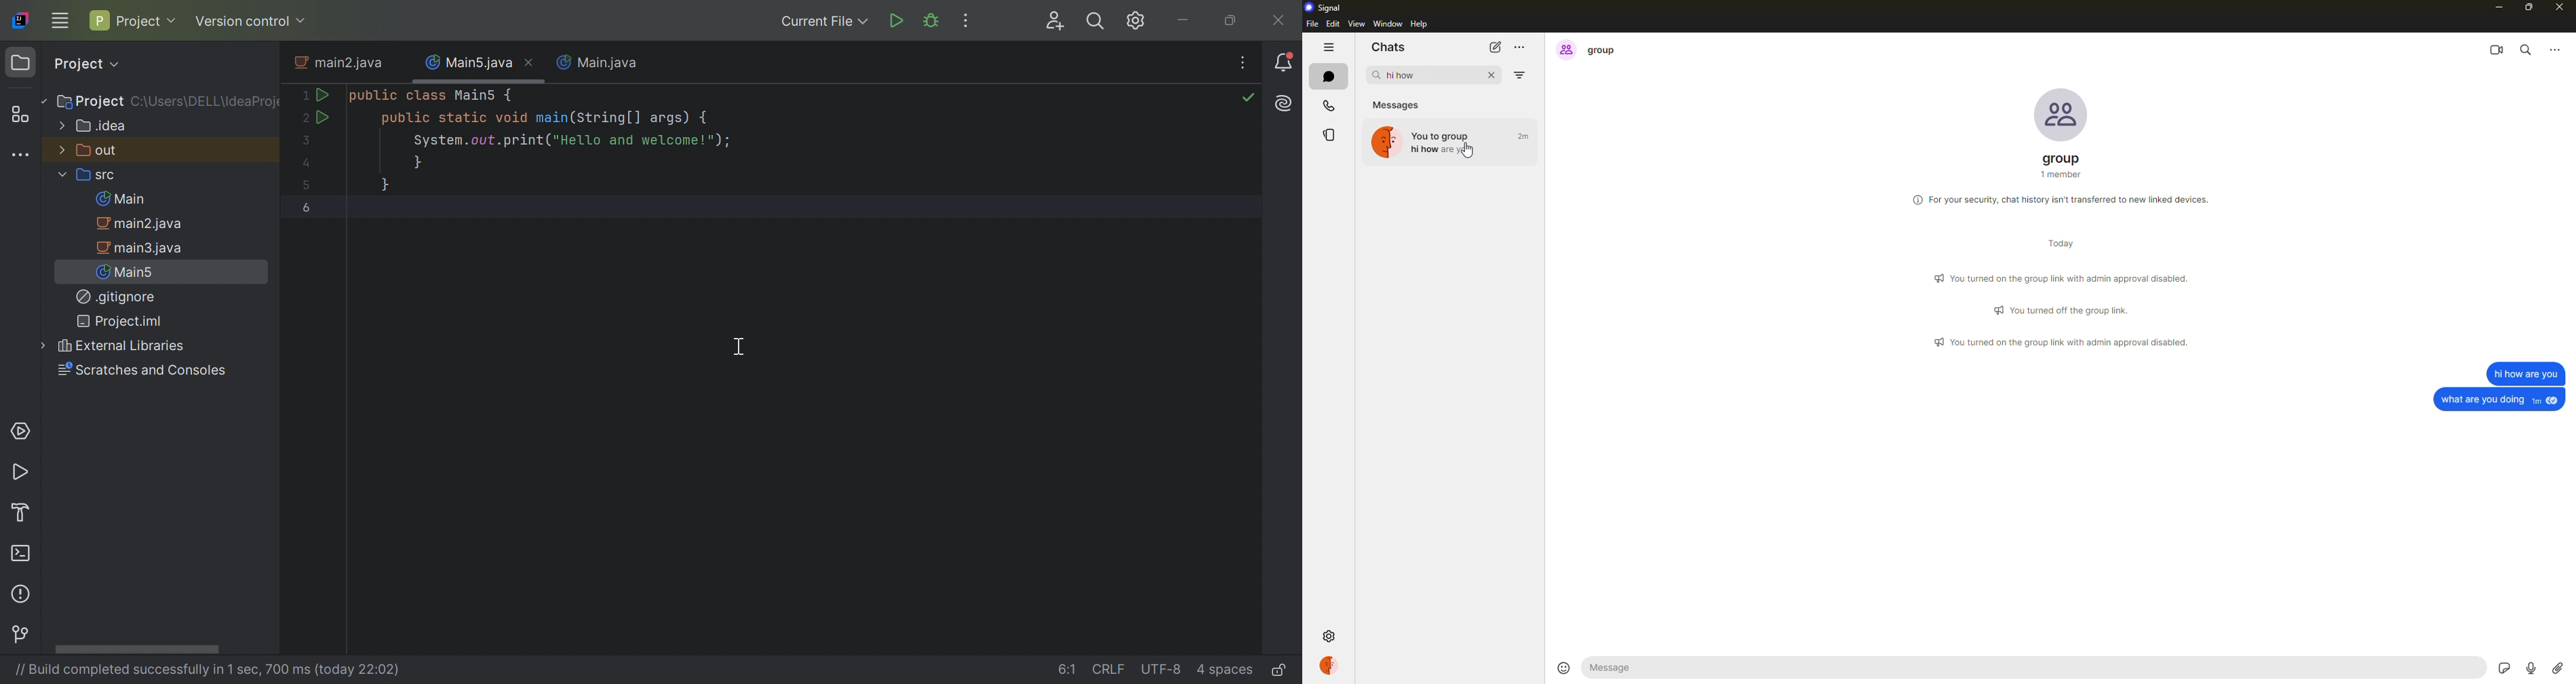 This screenshot has width=2576, height=700. What do you see at coordinates (598, 62) in the screenshot?
I see `Main.java` at bounding box center [598, 62].